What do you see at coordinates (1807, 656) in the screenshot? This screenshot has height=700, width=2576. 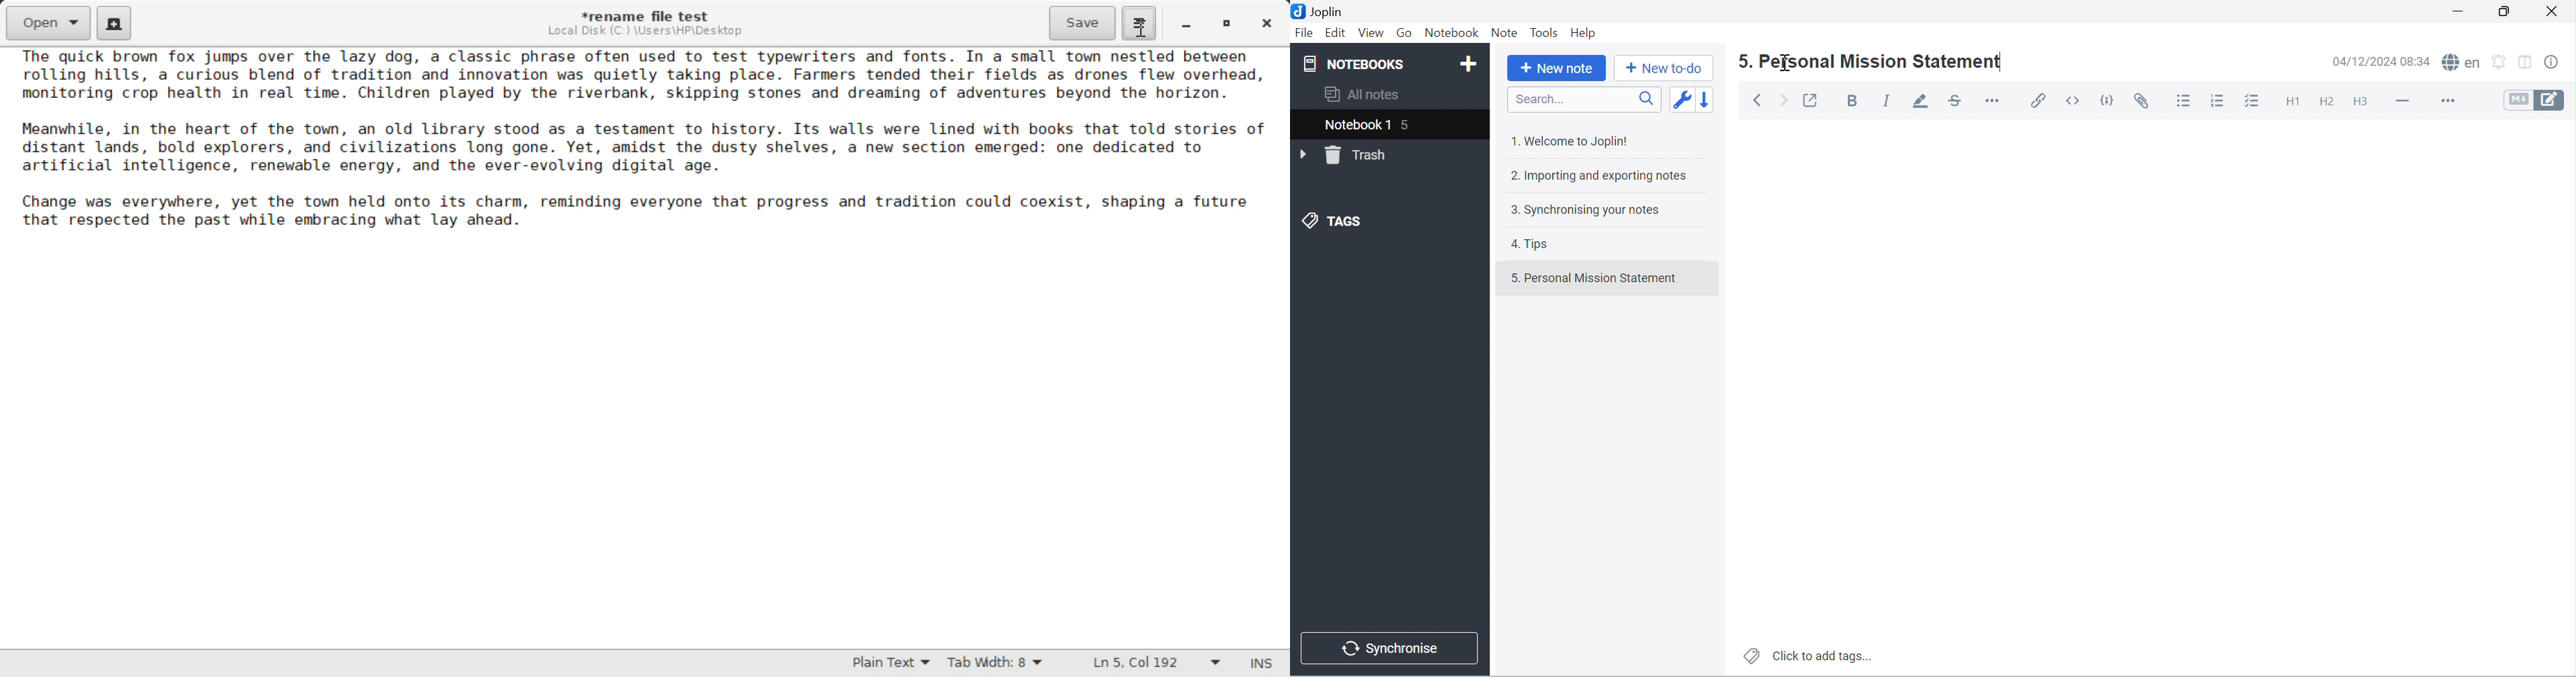 I see `Click to add tags` at bounding box center [1807, 656].